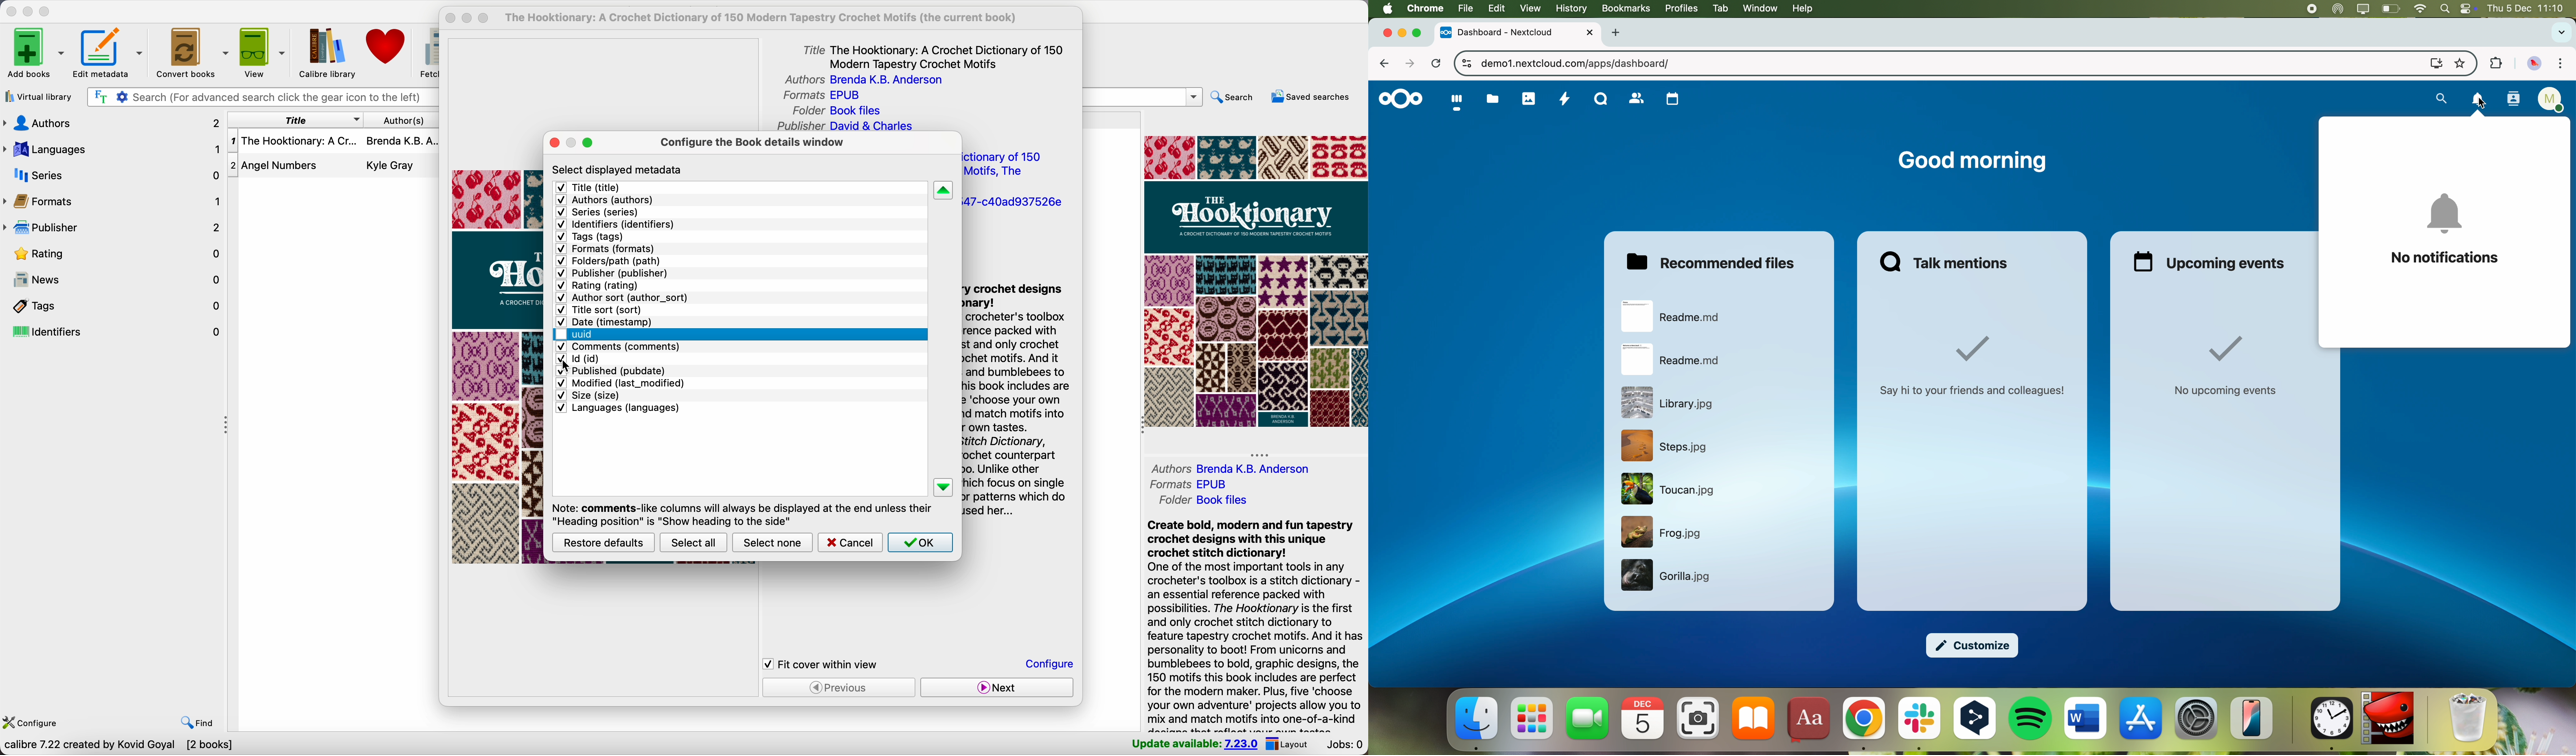 The width and height of the screenshot is (2576, 756). What do you see at coordinates (617, 224) in the screenshot?
I see `identifiers` at bounding box center [617, 224].